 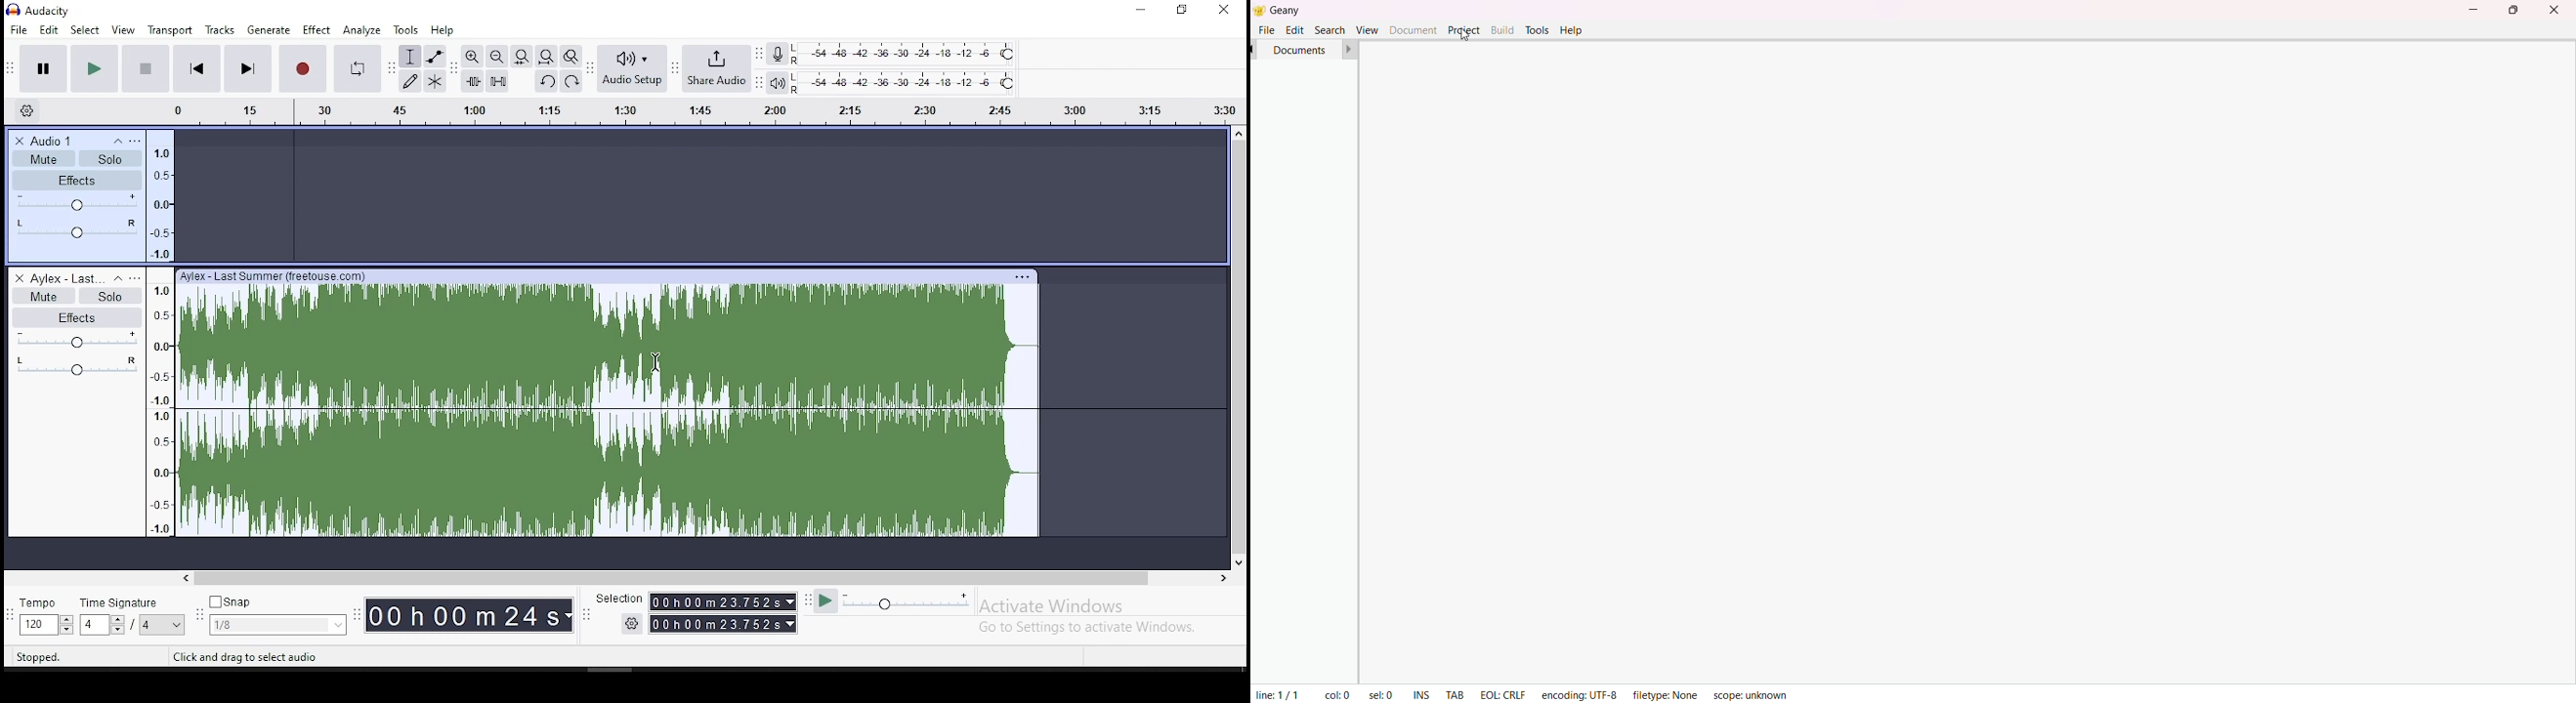 I want to click on transport, so click(x=170, y=30).